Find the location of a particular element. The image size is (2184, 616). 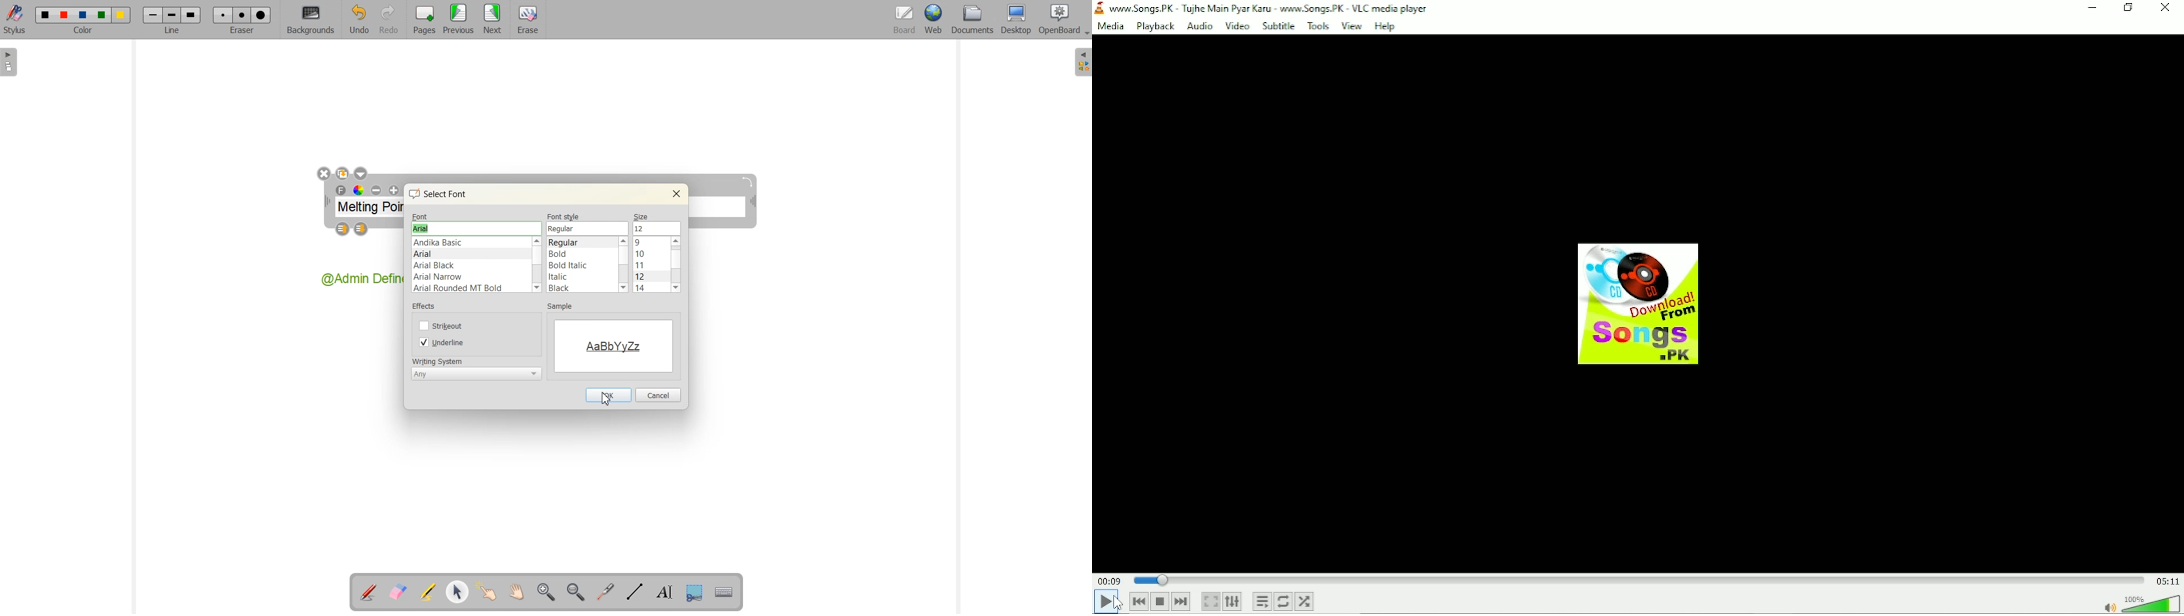

Font name is located at coordinates (476, 228).